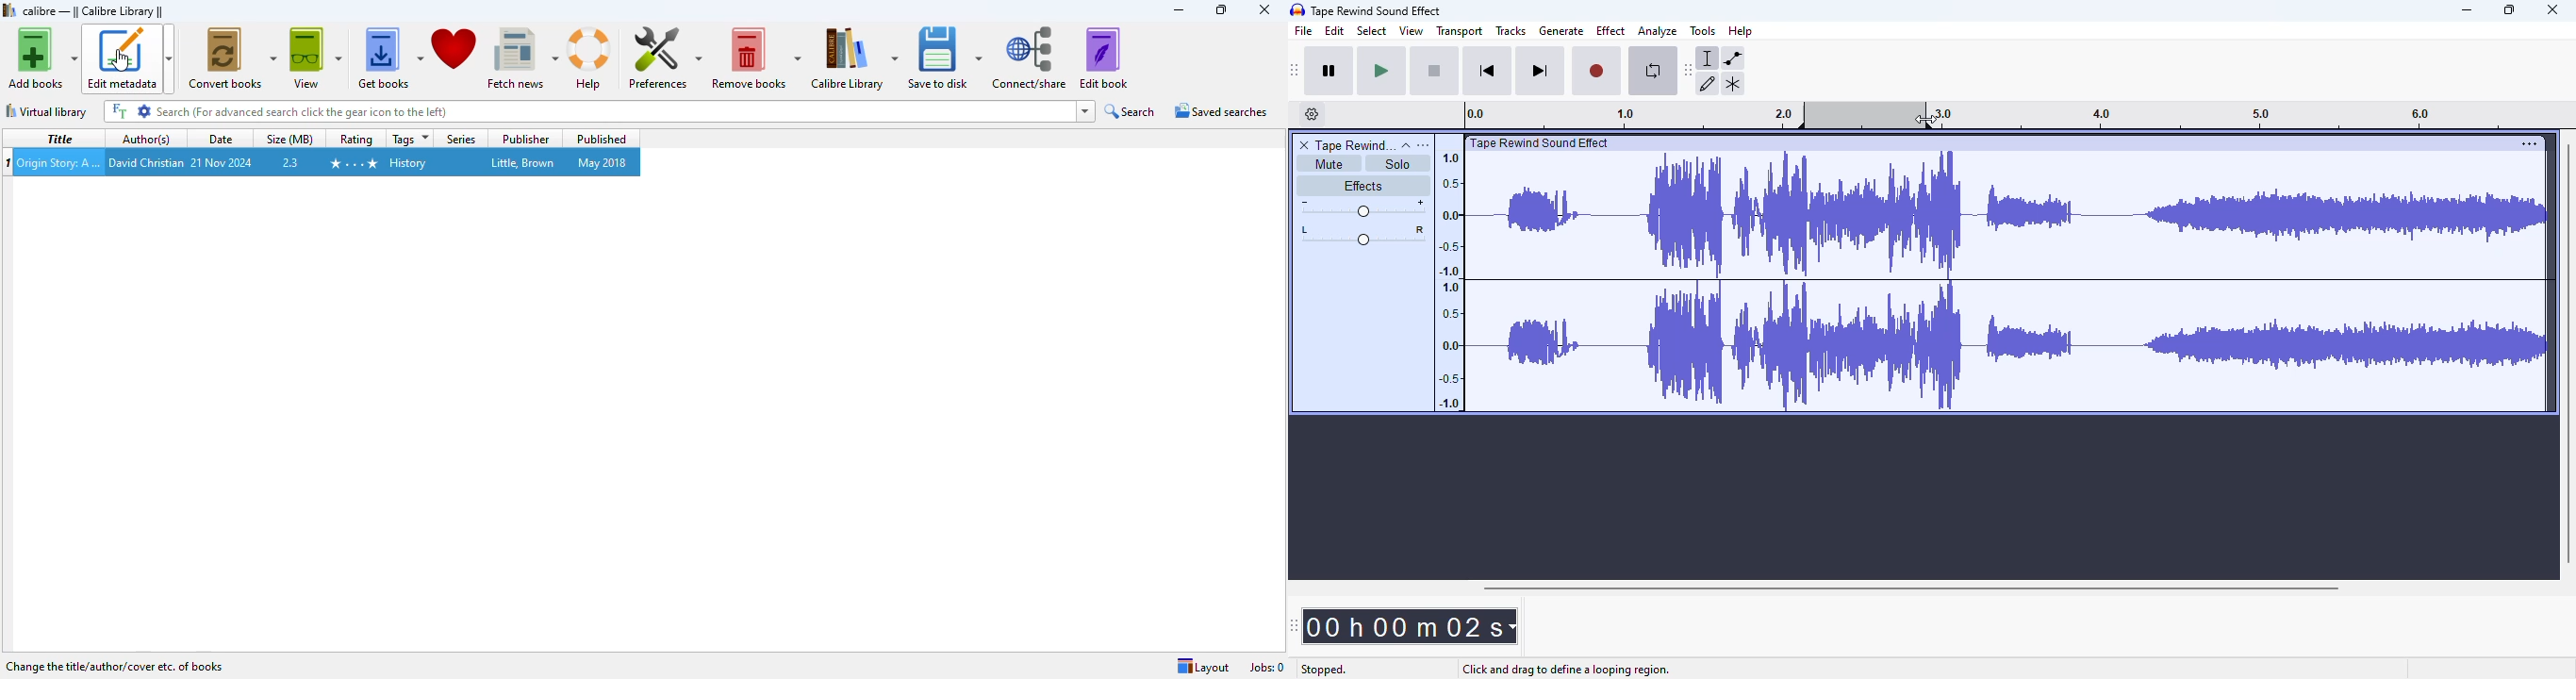 This screenshot has height=700, width=2576. Describe the element at coordinates (2008, 281) in the screenshot. I see `audio track` at that location.